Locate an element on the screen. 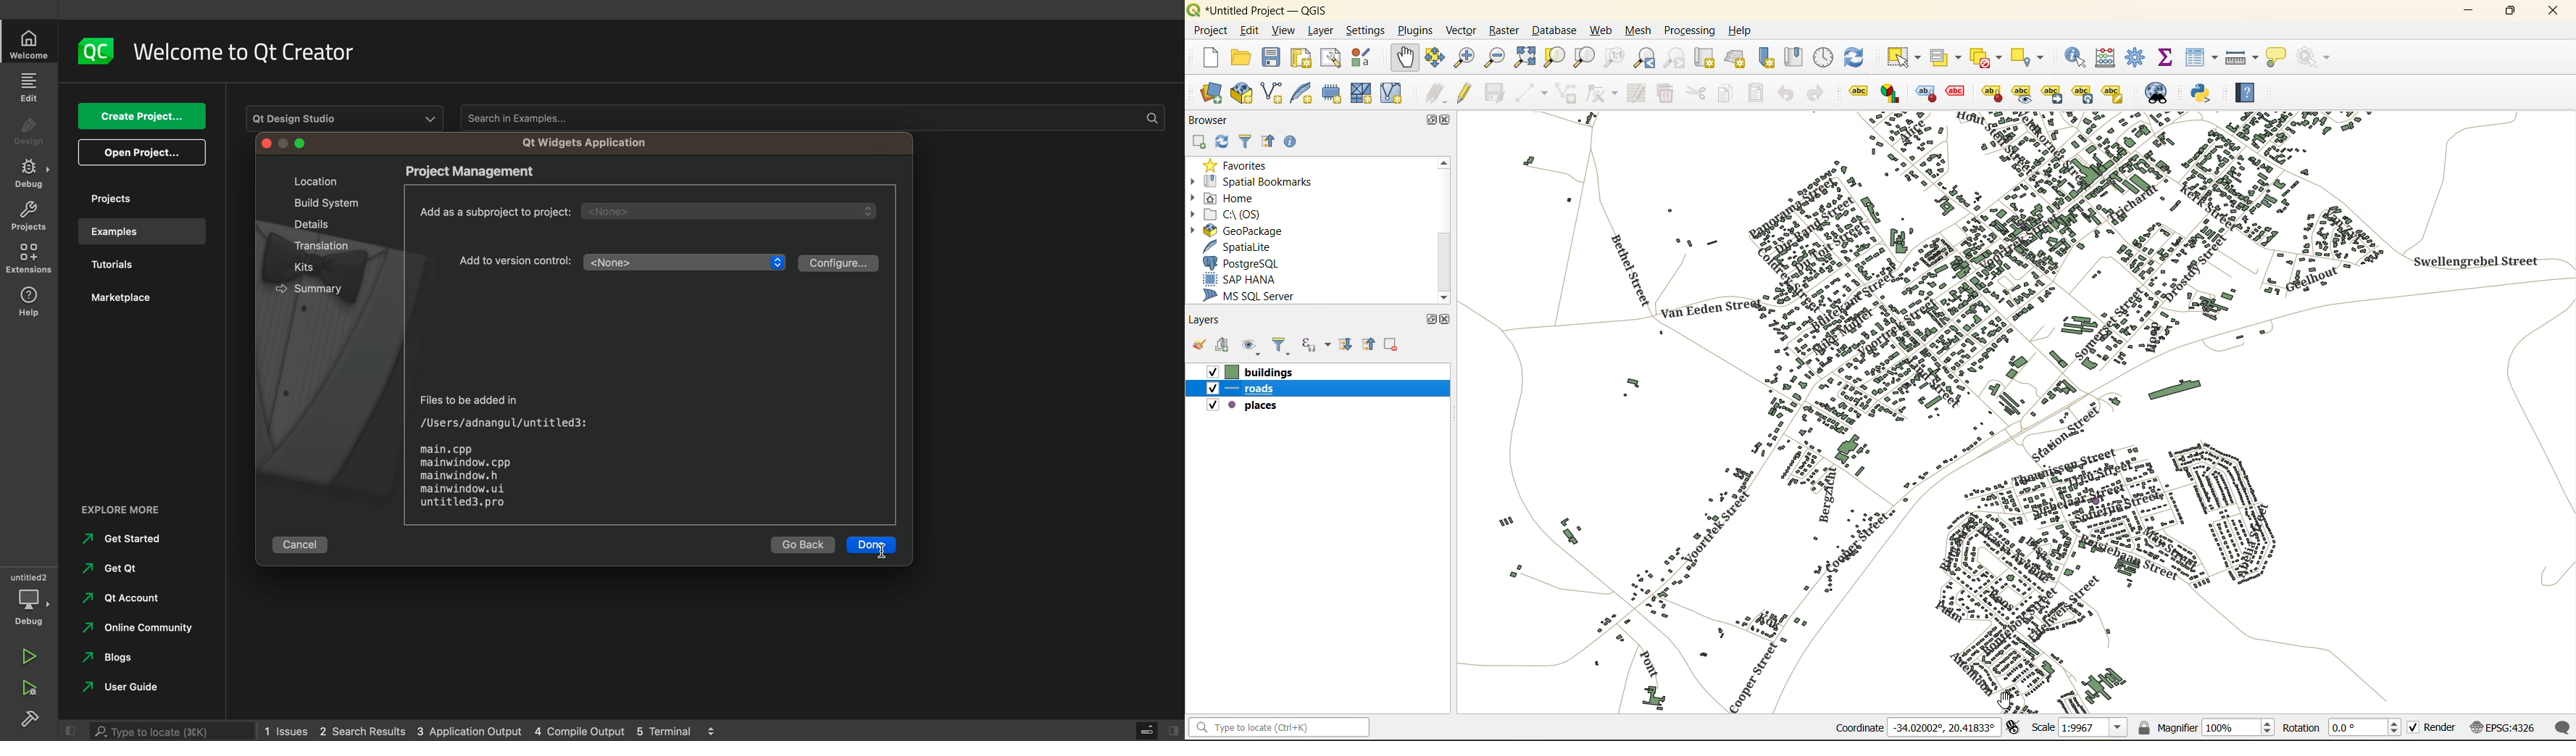  get qt is located at coordinates (109, 569).